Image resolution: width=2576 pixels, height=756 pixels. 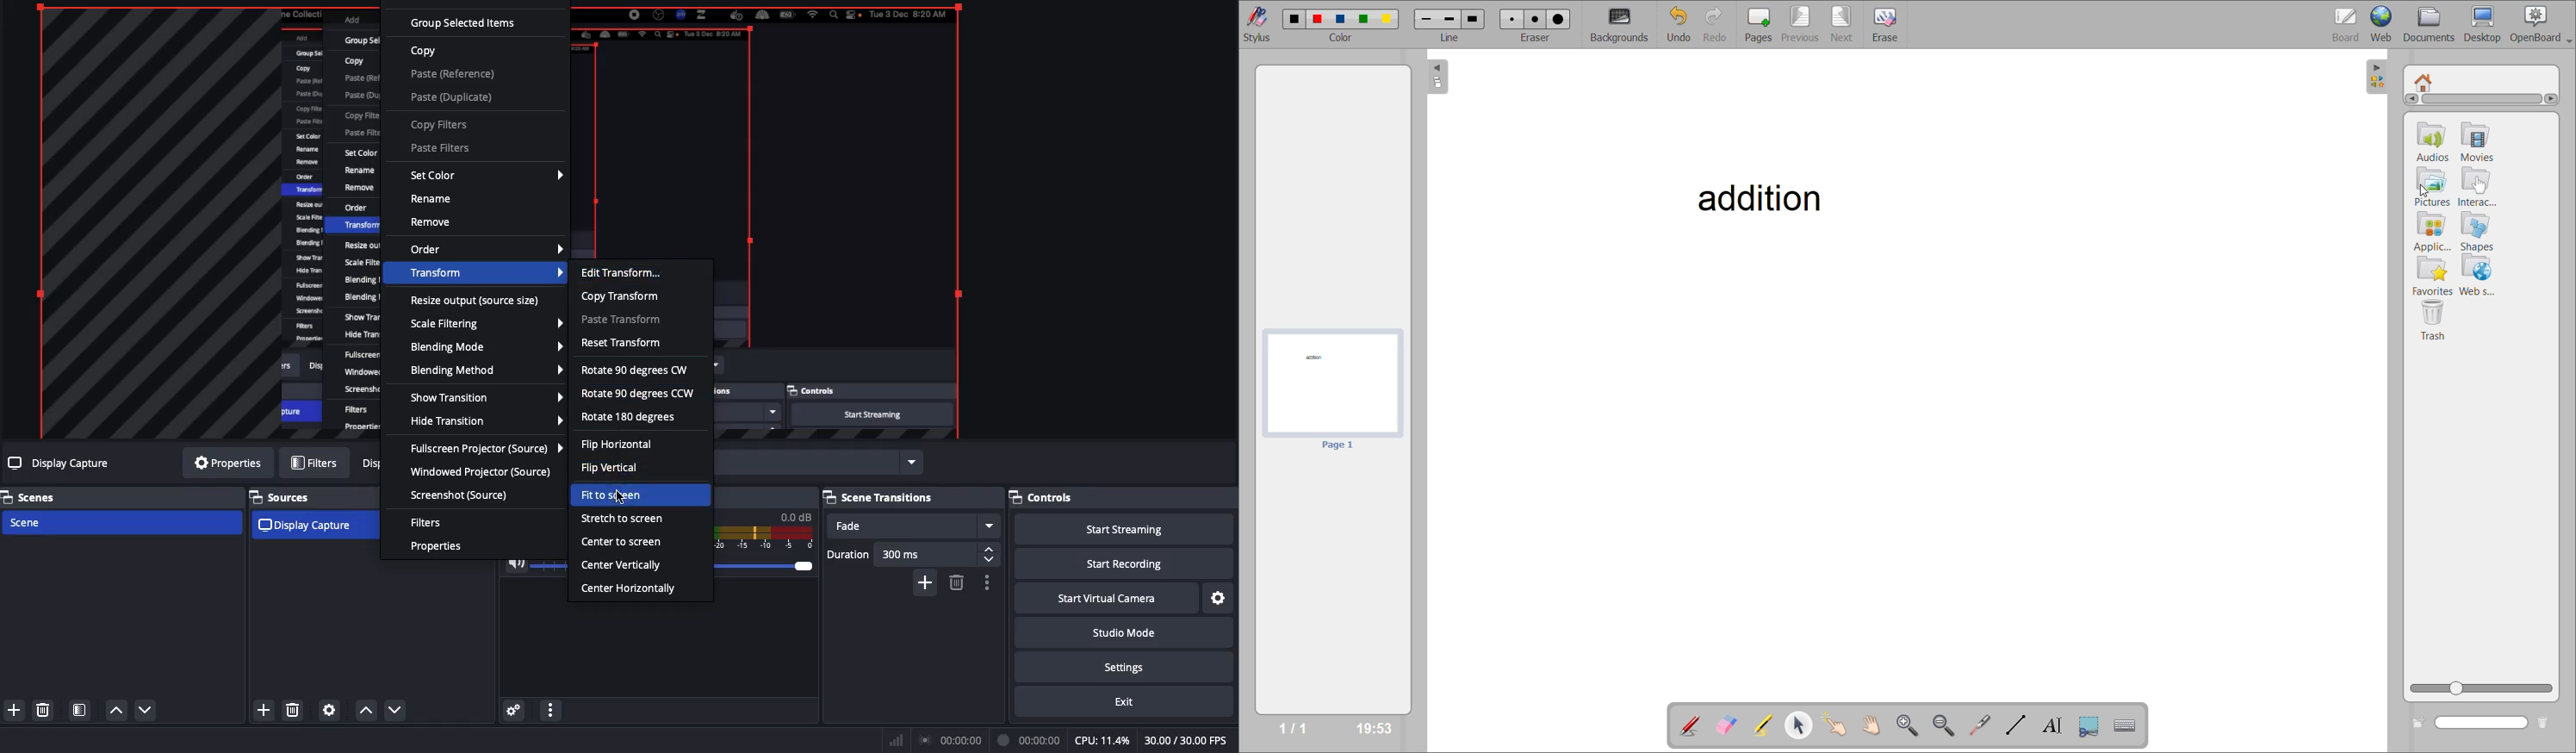 I want to click on Scale filtering, so click(x=487, y=326).